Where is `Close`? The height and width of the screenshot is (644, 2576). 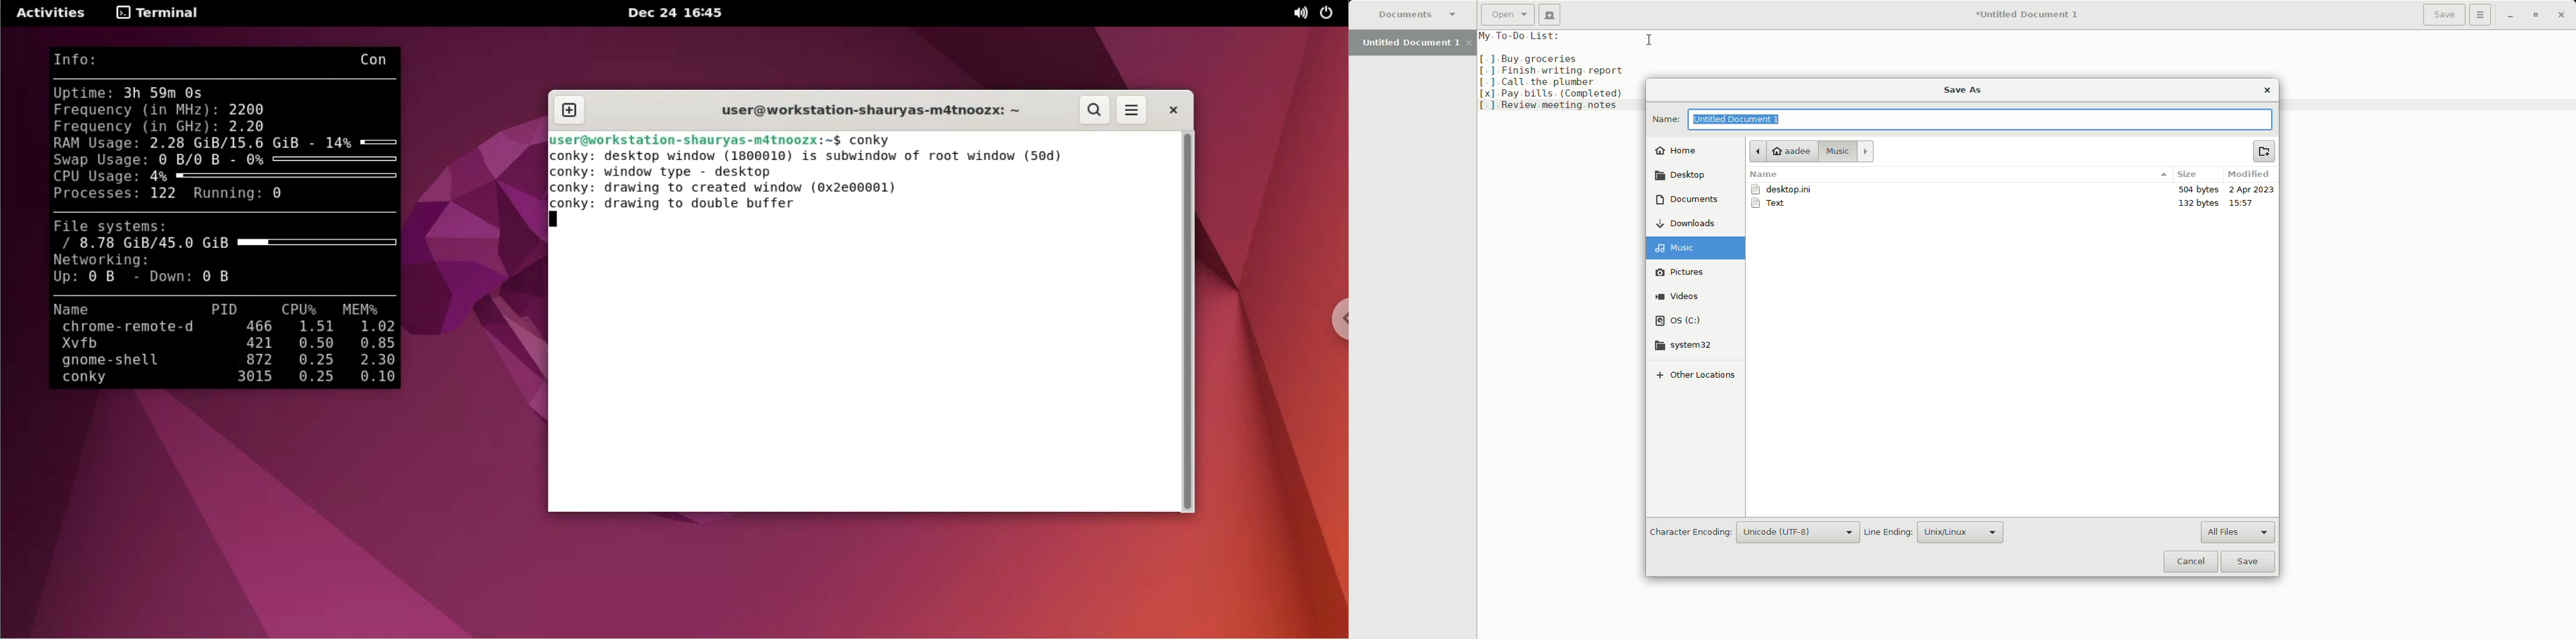 Close is located at coordinates (2561, 15).